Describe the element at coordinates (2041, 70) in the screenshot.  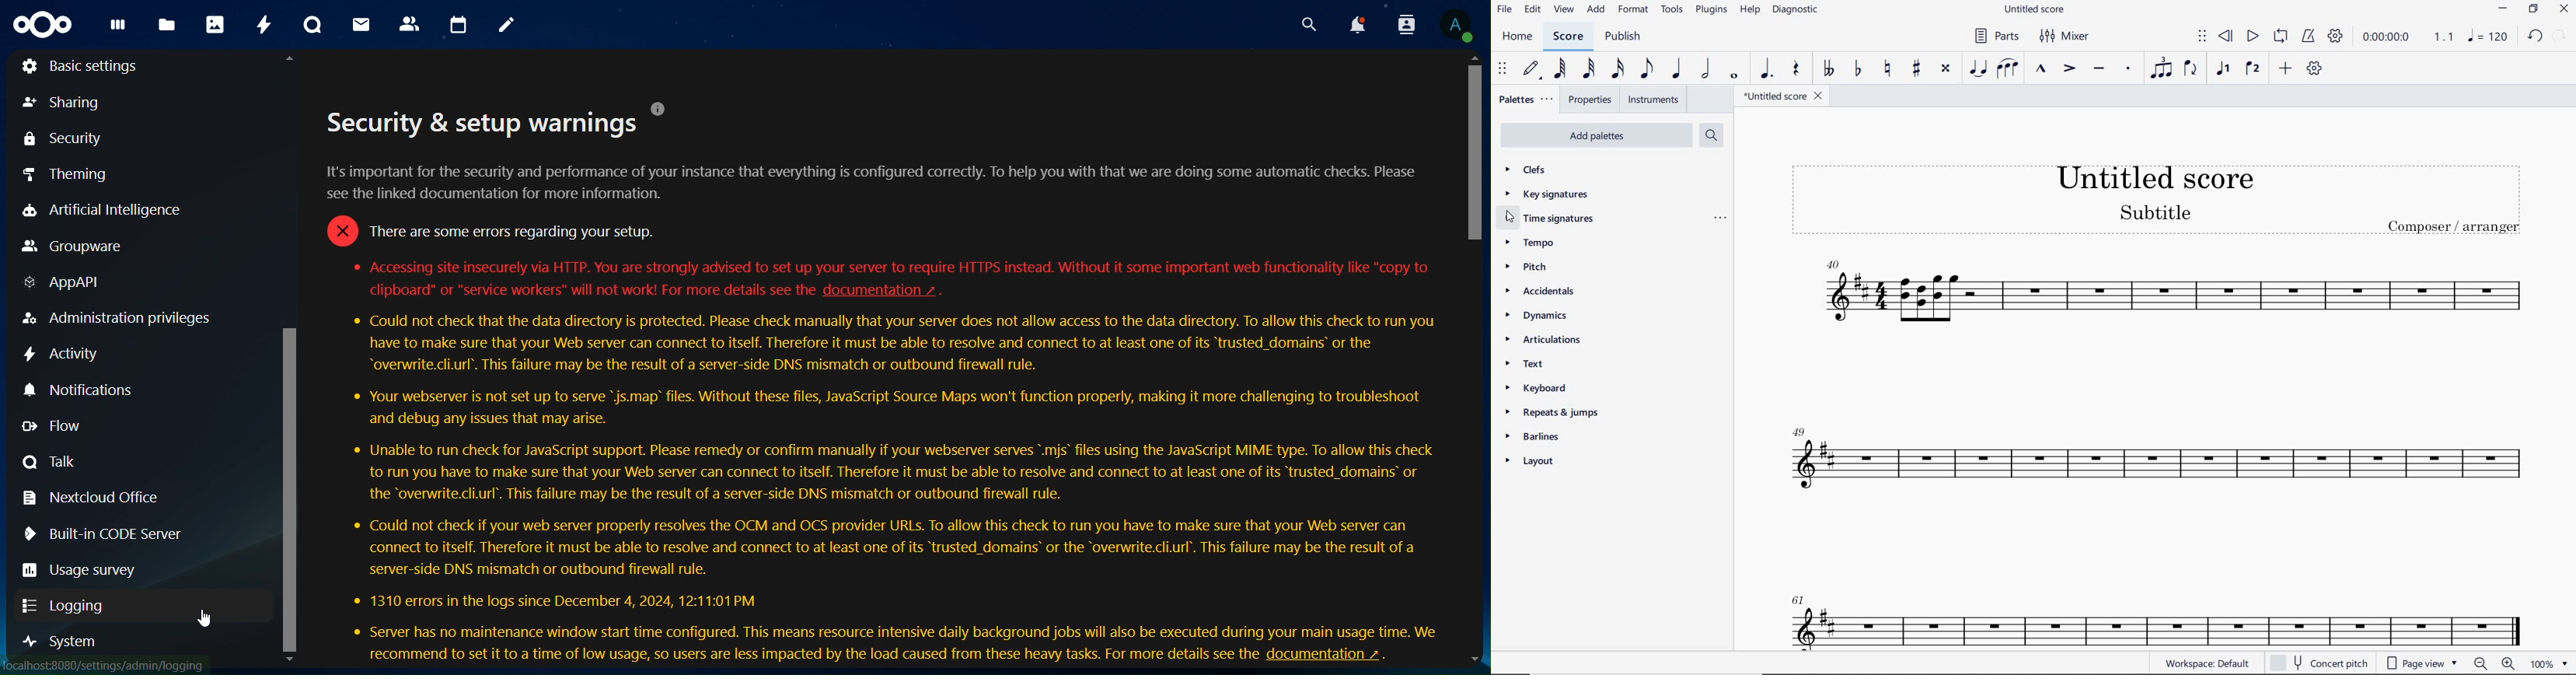
I see `MARCATO` at that location.